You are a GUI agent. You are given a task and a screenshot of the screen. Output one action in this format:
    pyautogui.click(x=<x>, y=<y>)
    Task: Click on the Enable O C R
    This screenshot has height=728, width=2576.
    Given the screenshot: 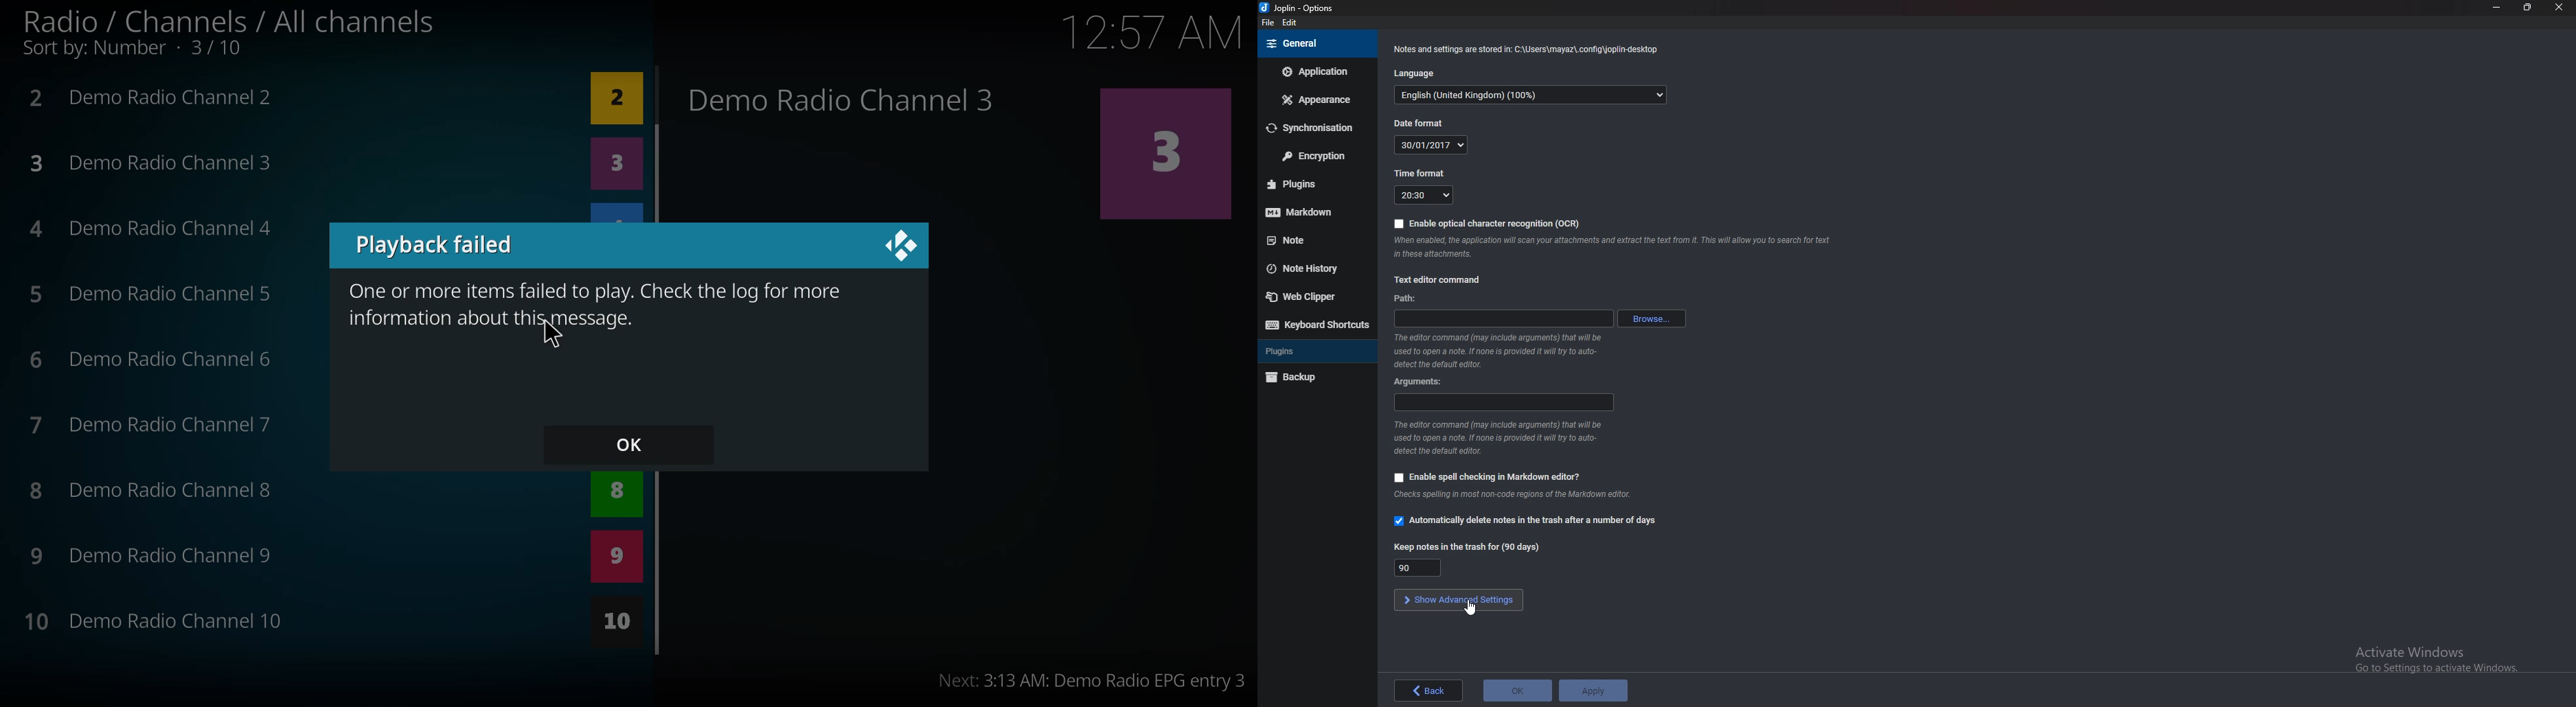 What is the action you would take?
    pyautogui.click(x=1485, y=224)
    